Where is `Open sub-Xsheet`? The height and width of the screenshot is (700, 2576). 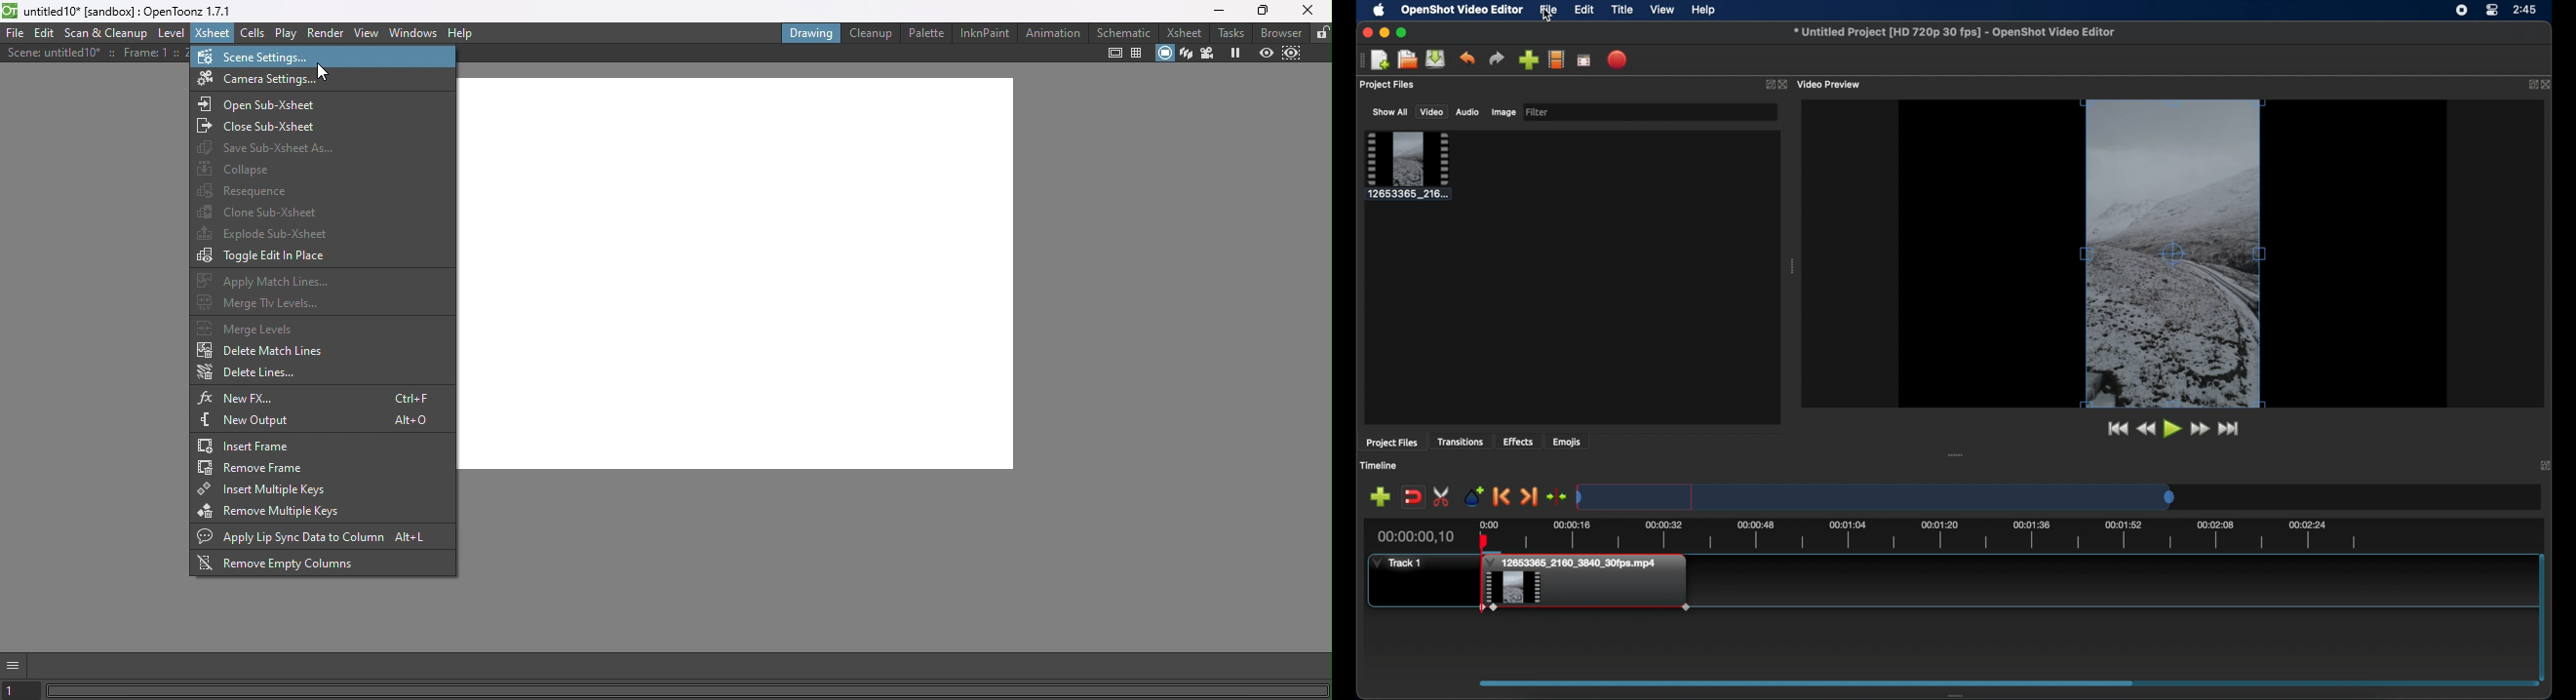
Open sub-Xsheet is located at coordinates (259, 103).